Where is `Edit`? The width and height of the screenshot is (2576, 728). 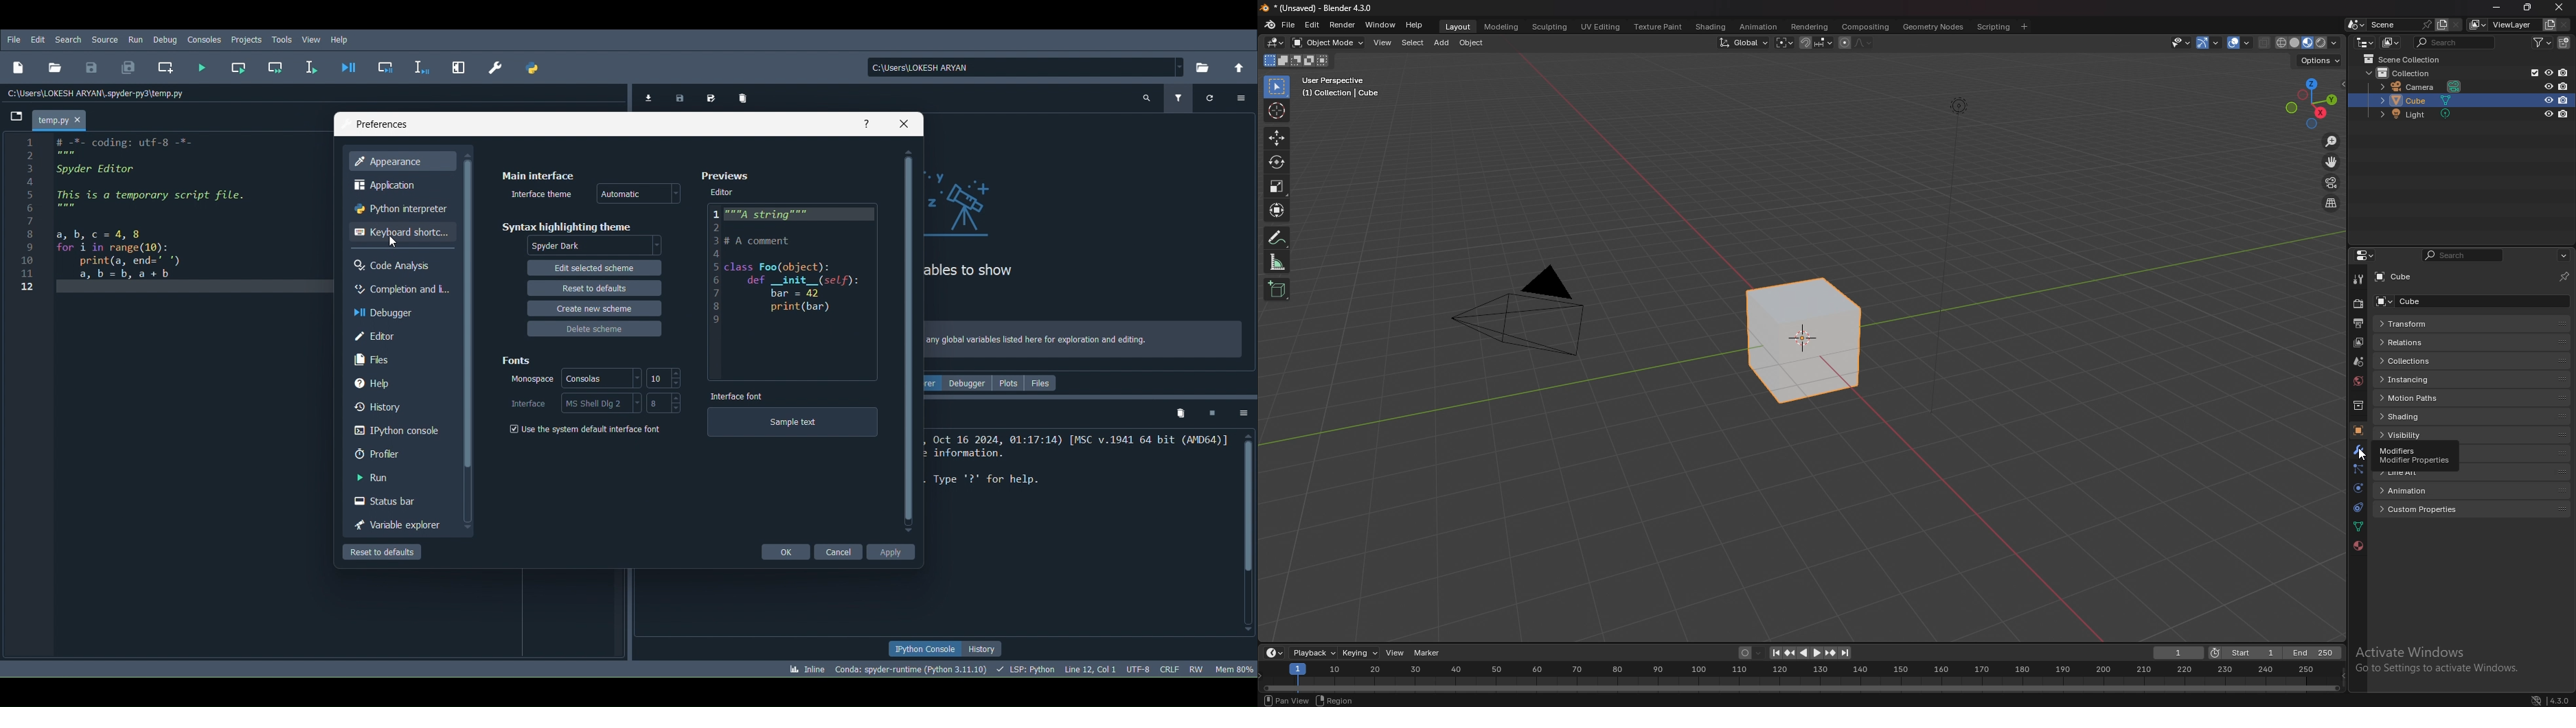
Edit is located at coordinates (36, 40).